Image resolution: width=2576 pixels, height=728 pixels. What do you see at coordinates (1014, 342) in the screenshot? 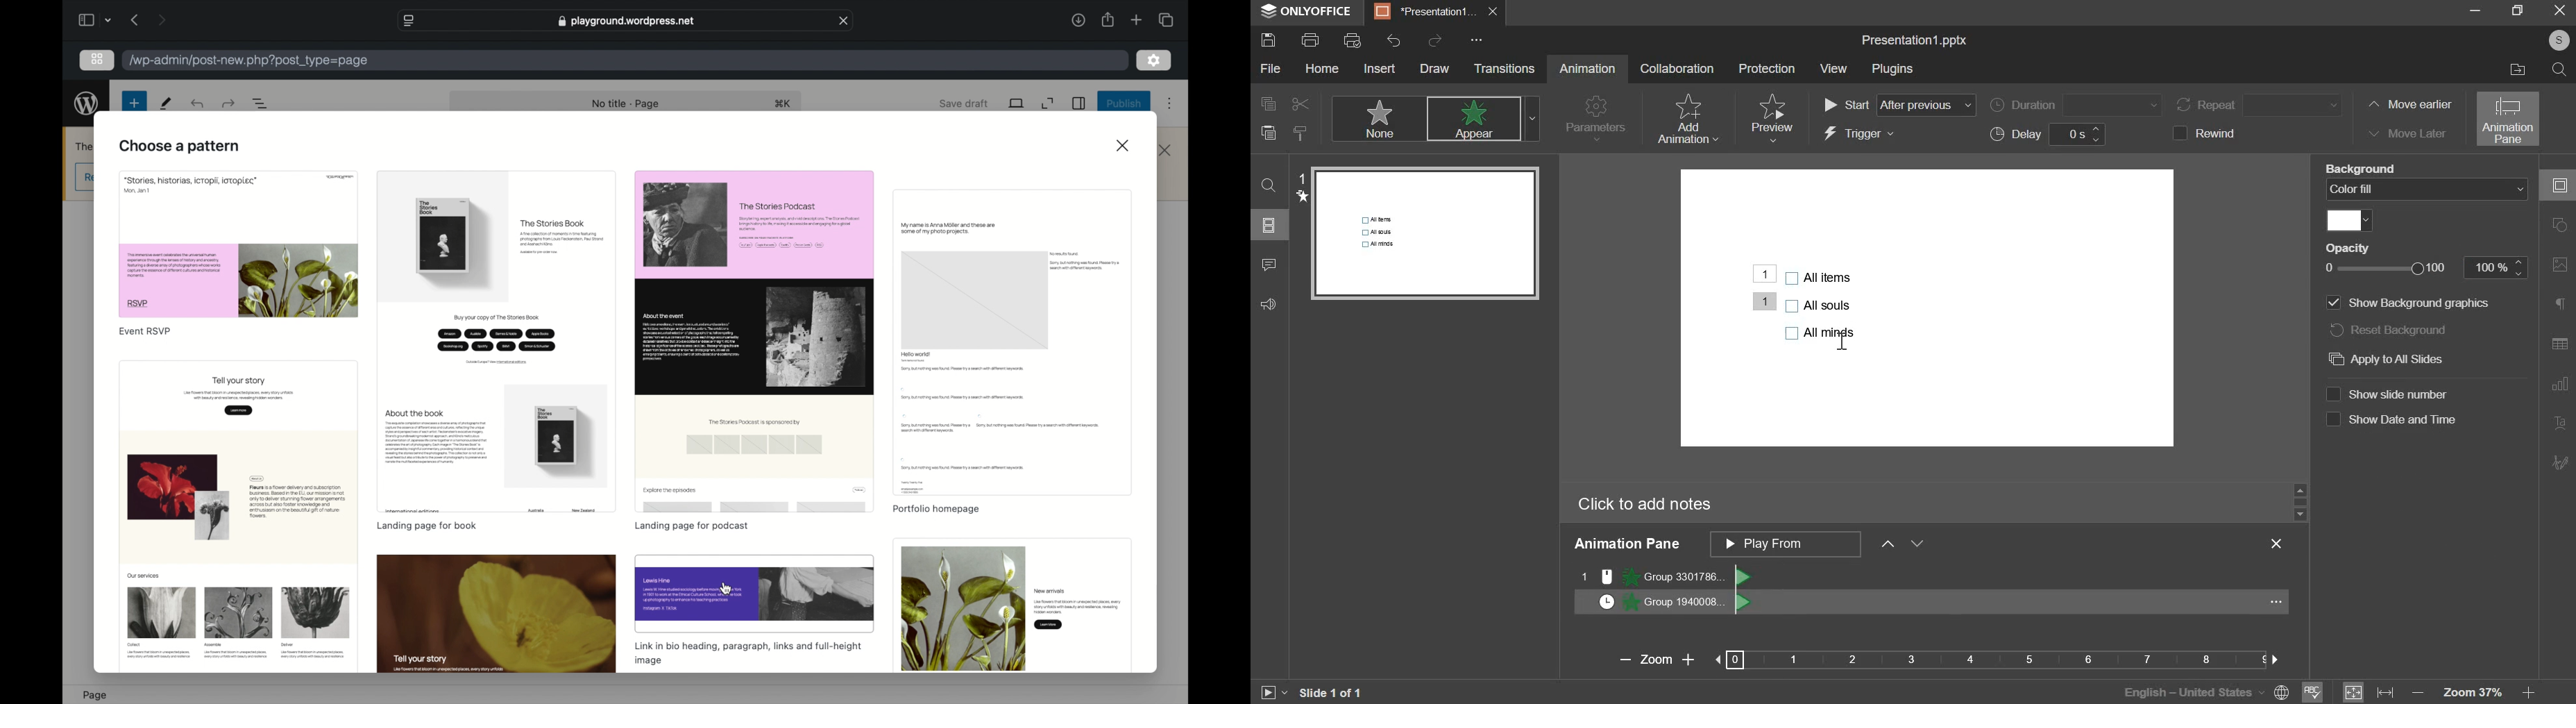
I see `preview` at bounding box center [1014, 342].